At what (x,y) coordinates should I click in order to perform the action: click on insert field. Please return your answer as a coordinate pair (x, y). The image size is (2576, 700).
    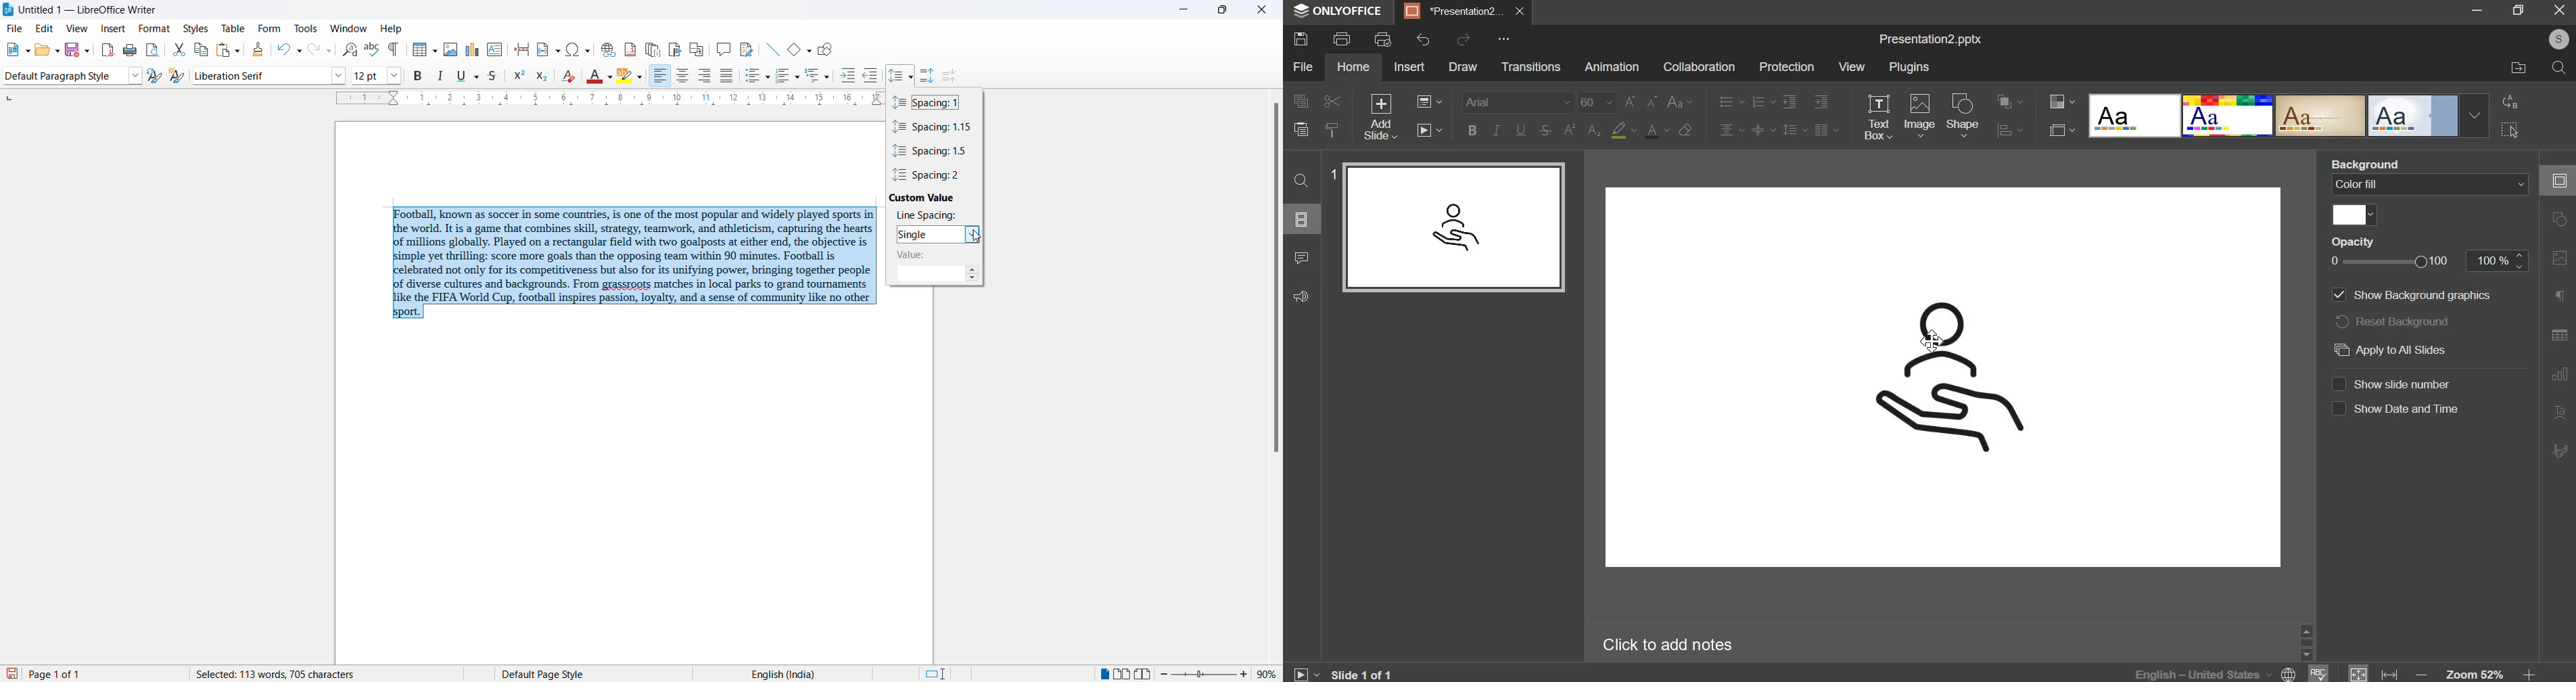
    Looking at the image, I should click on (547, 50).